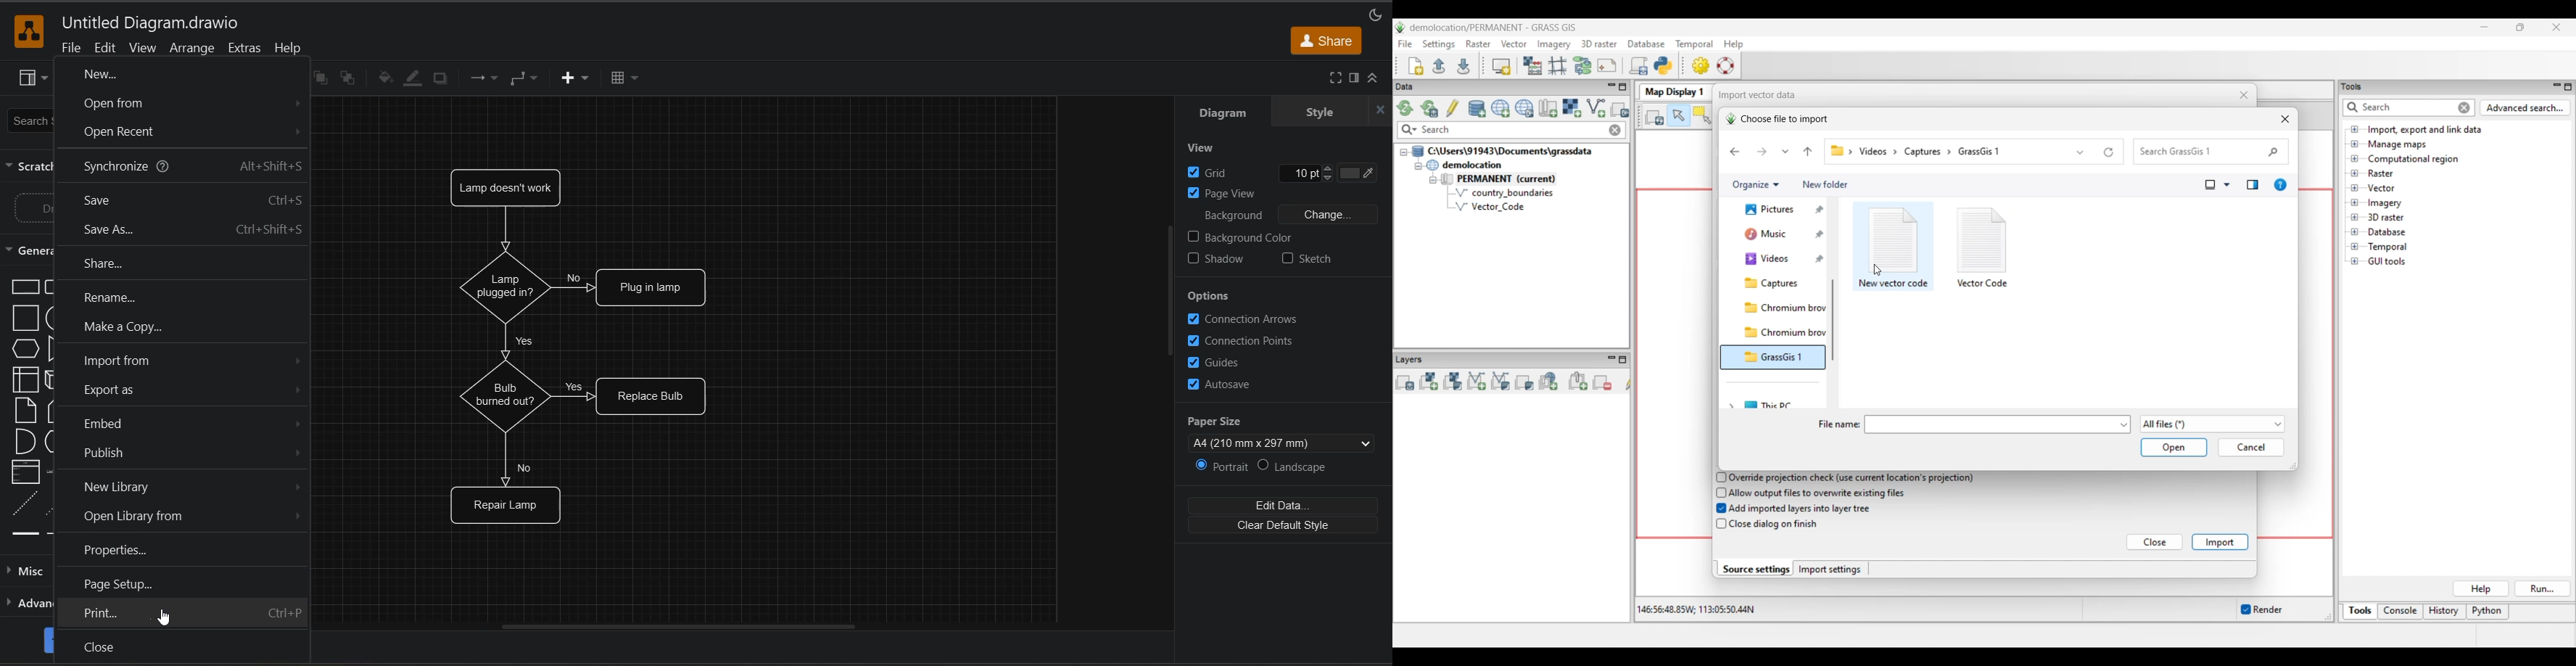  Describe the element at coordinates (141, 49) in the screenshot. I see `view` at that location.